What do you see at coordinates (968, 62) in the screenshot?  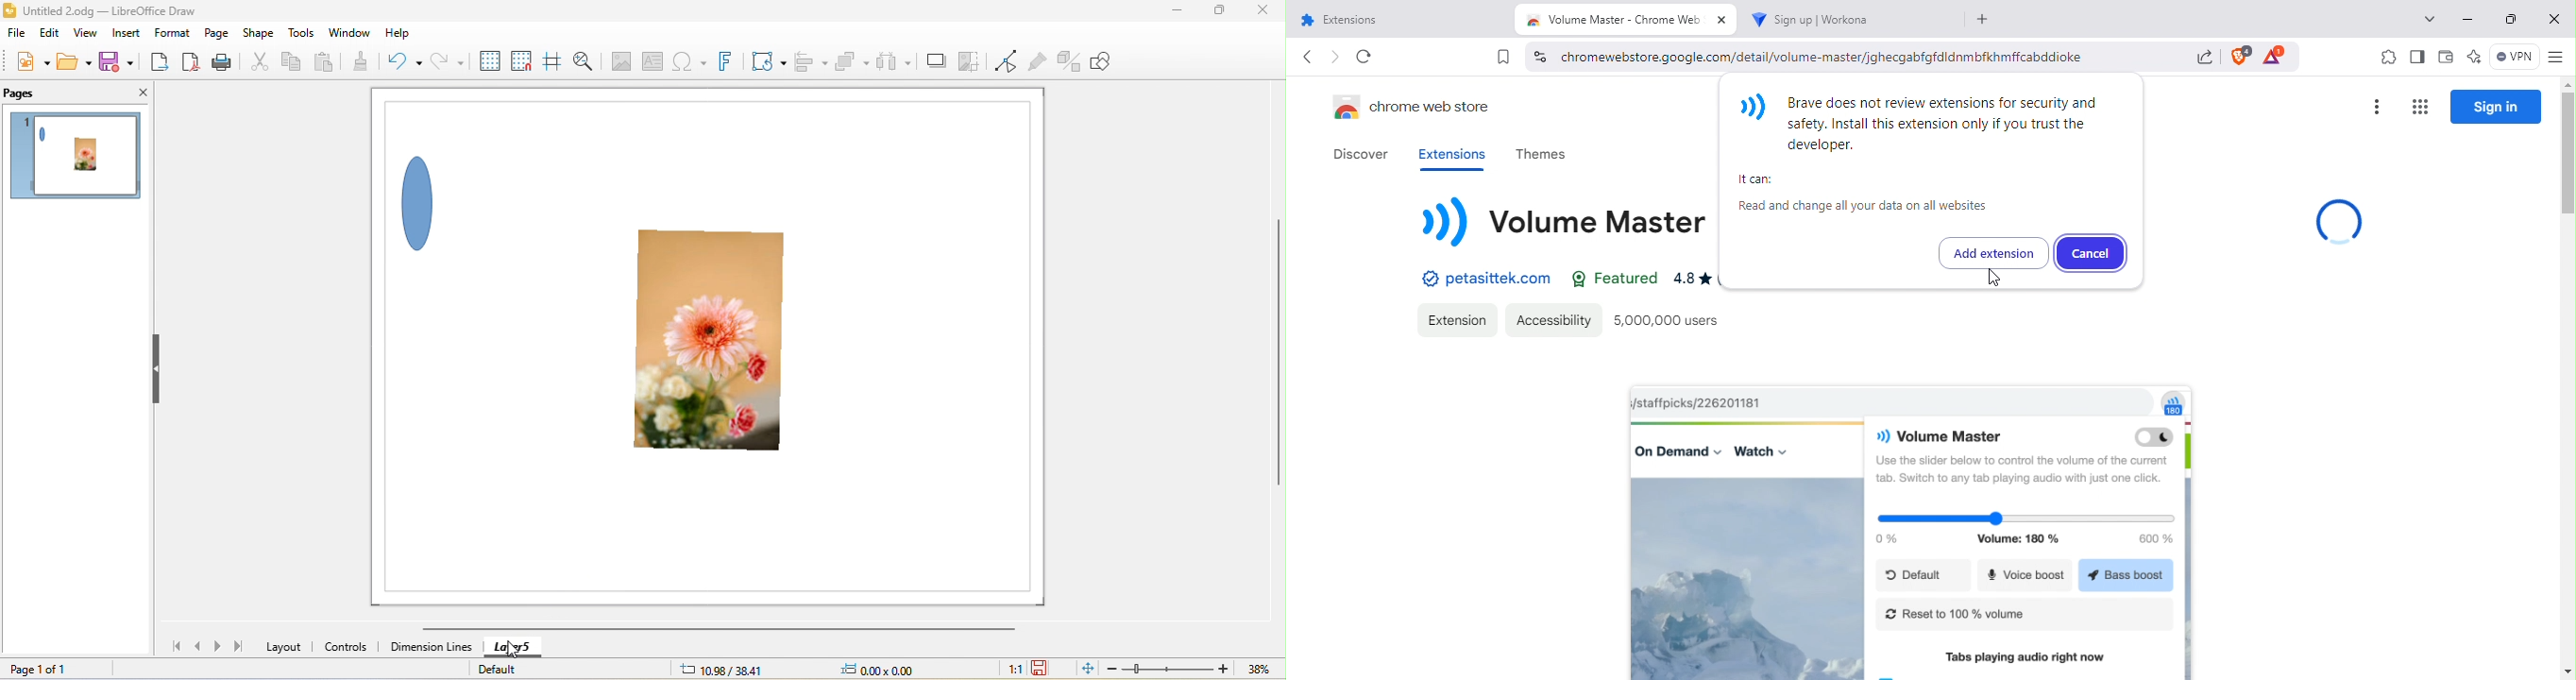 I see `crop image` at bounding box center [968, 62].